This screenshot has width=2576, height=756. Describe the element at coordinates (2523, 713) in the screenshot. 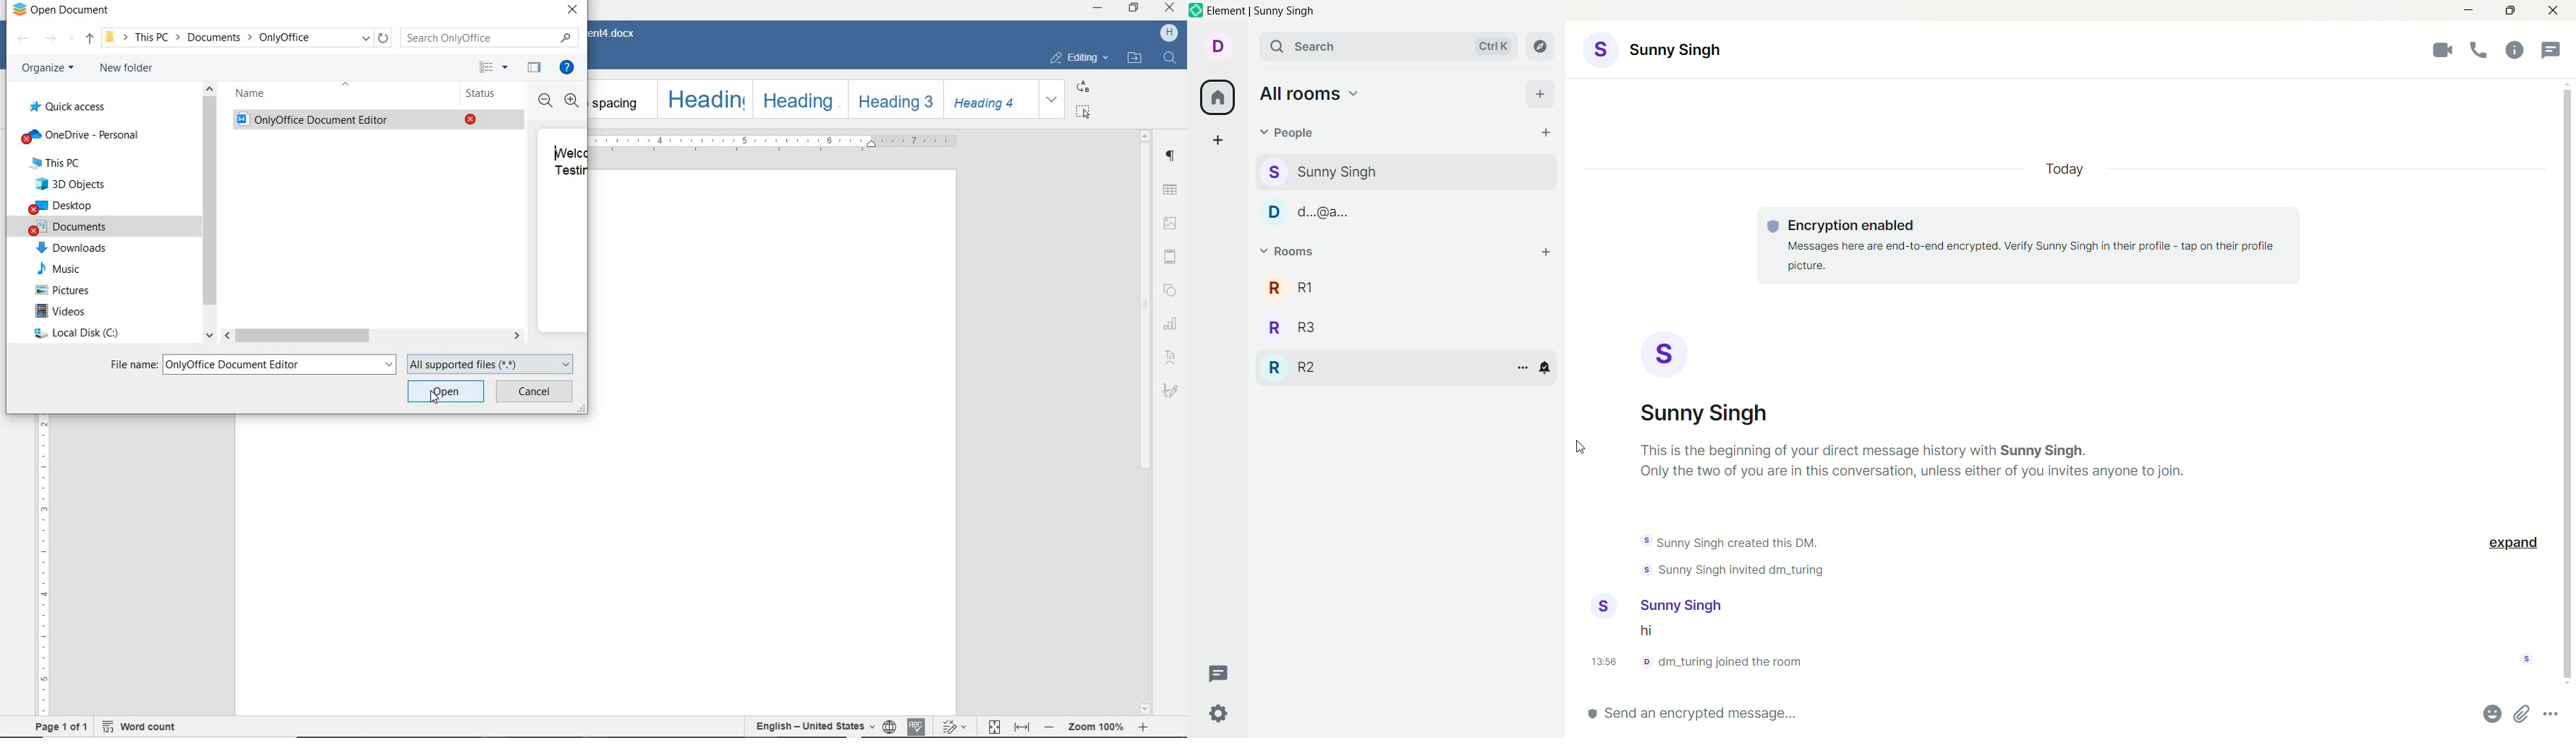

I see `attachment` at that location.